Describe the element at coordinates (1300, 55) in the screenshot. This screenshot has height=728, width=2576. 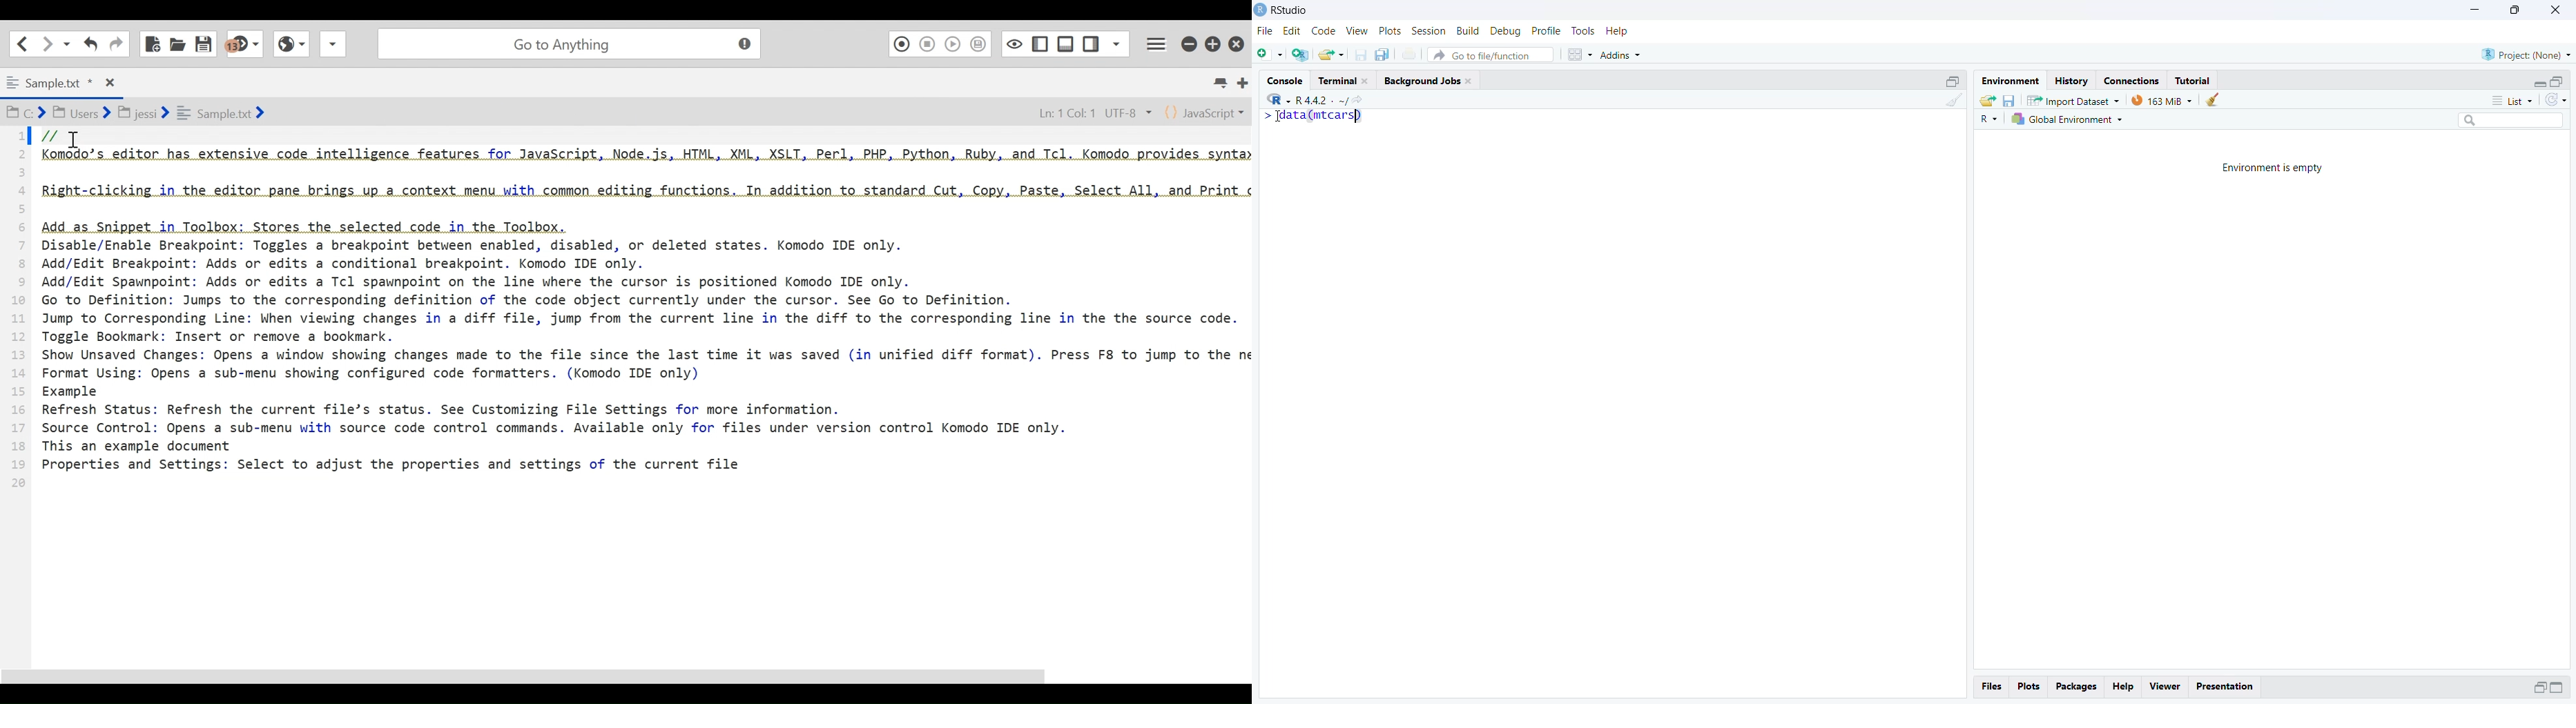
I see `add file` at that location.